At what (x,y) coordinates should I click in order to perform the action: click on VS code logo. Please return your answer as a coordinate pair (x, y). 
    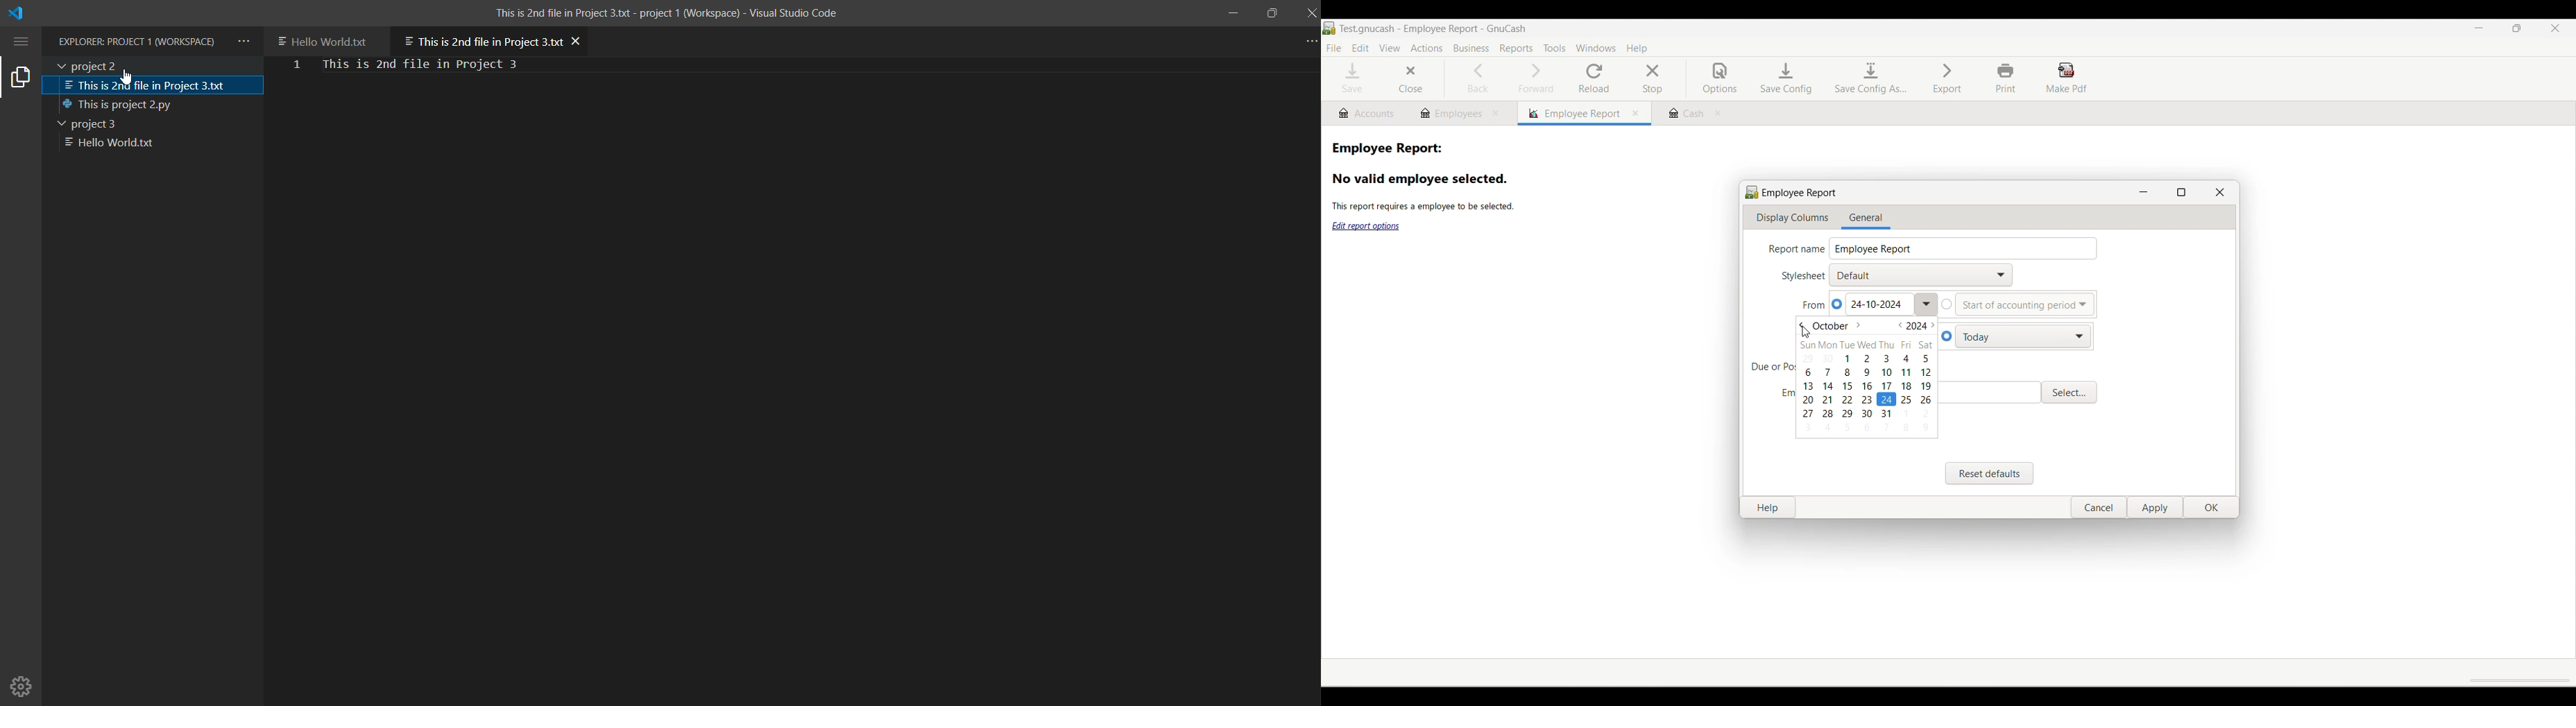
    Looking at the image, I should click on (19, 15).